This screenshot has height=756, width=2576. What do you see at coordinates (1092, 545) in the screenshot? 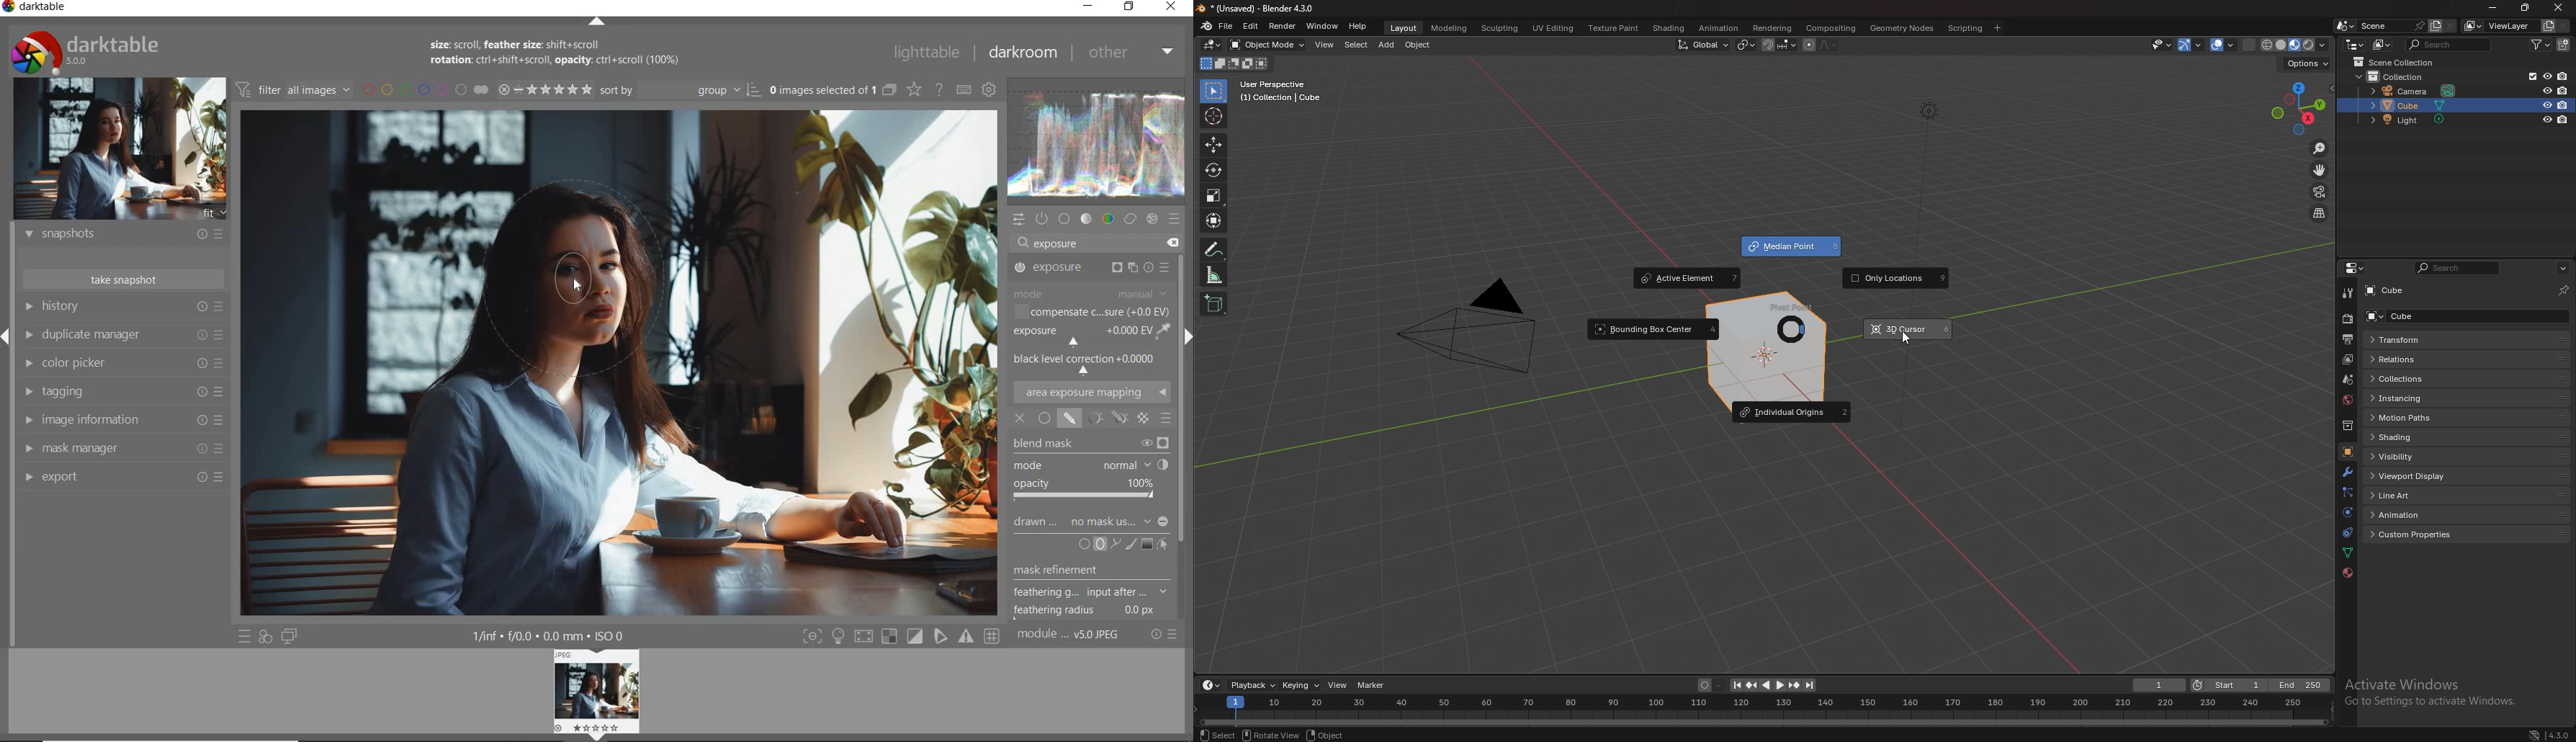
I see `ADD CIRCLE OR ELLIPSE` at bounding box center [1092, 545].